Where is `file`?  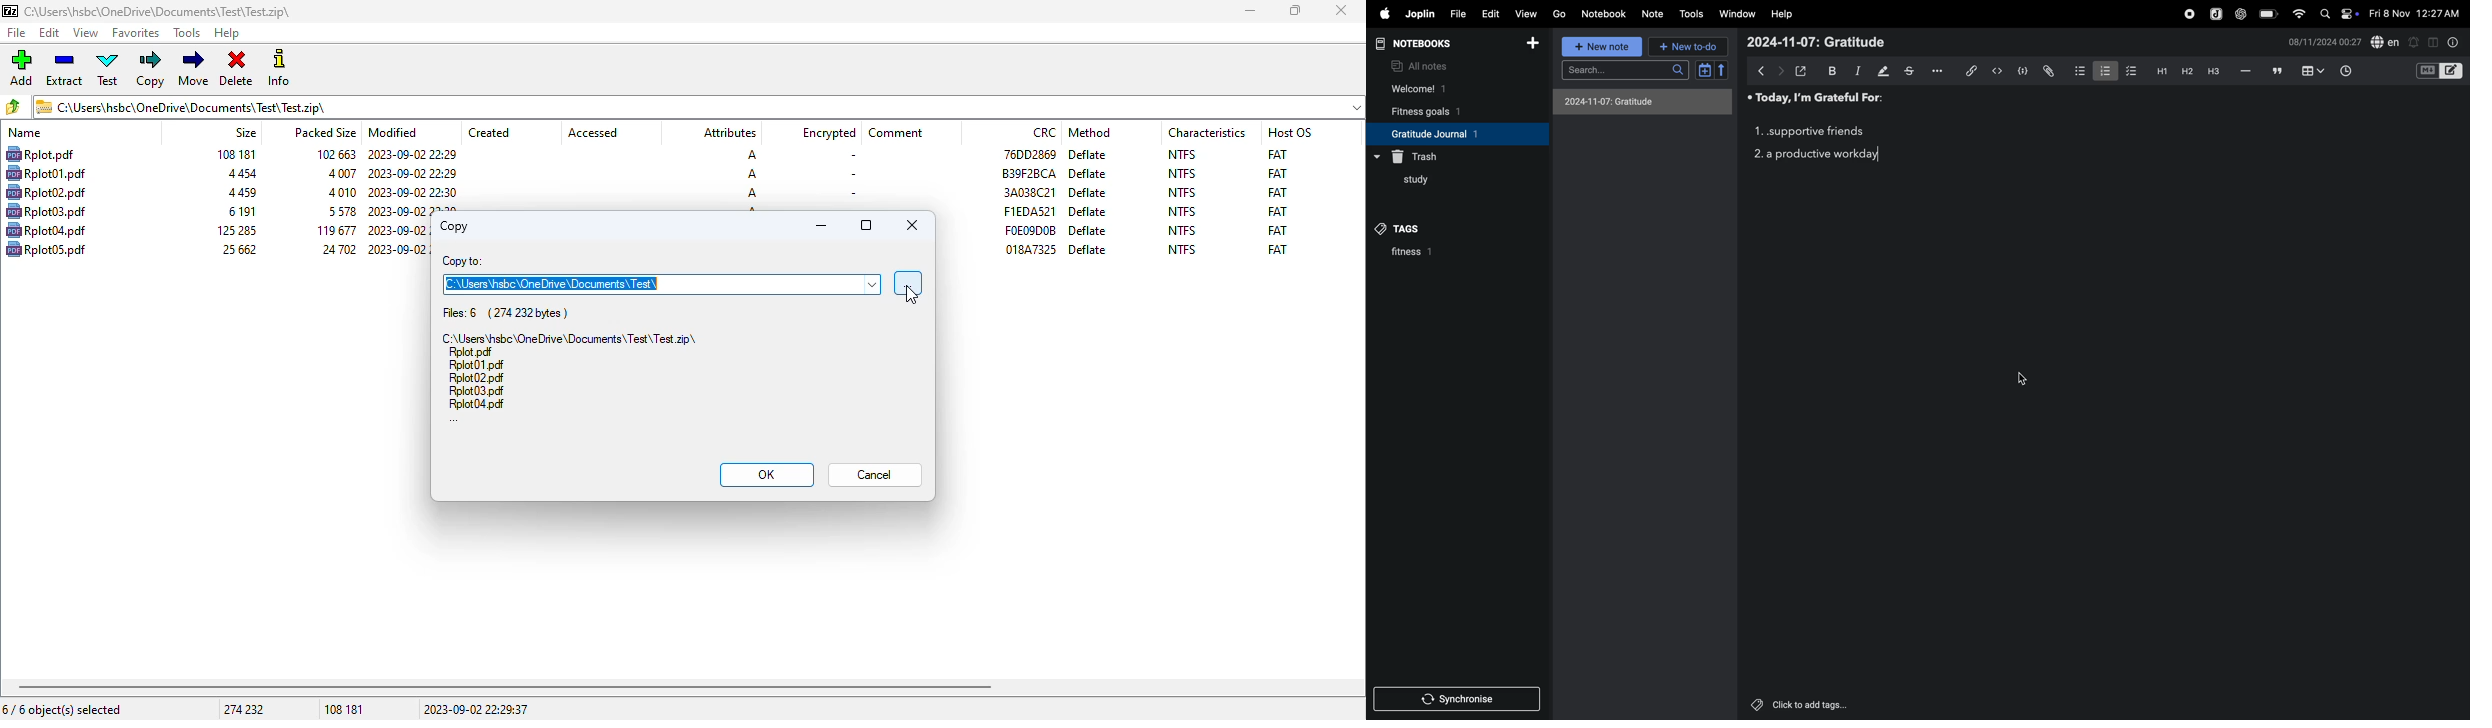 file is located at coordinates (471, 353).